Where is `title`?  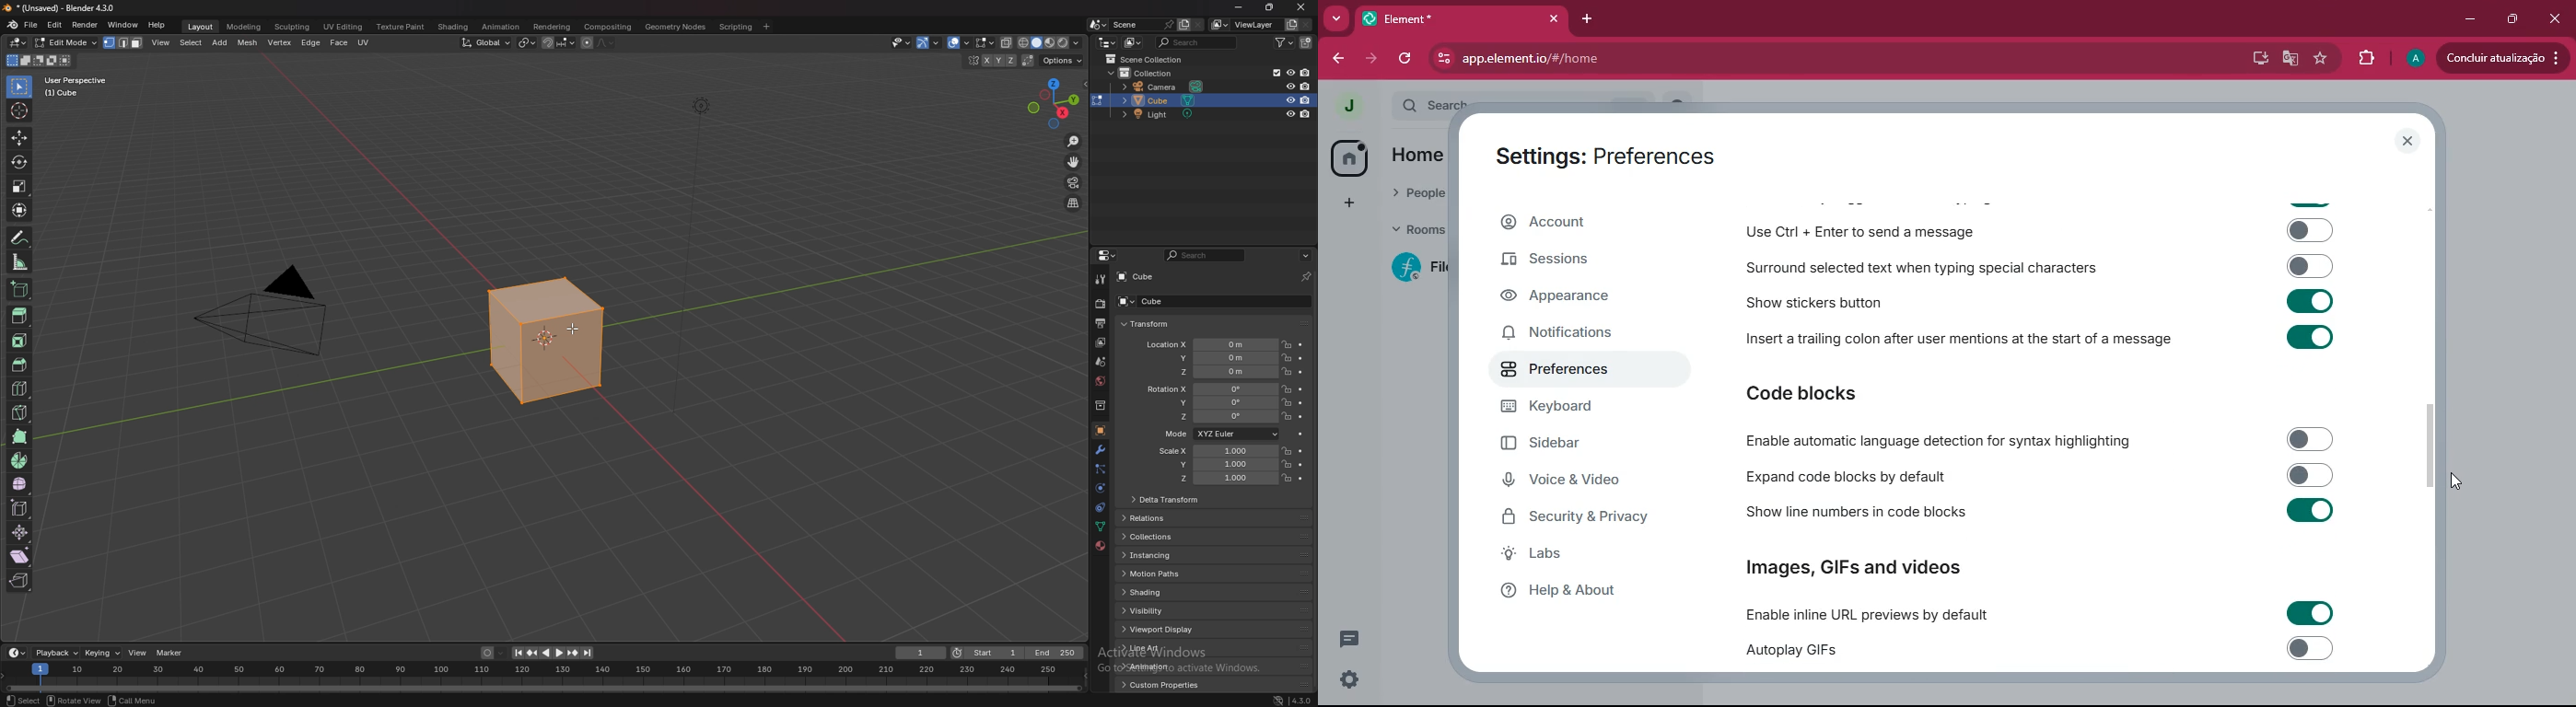
title is located at coordinates (62, 8).